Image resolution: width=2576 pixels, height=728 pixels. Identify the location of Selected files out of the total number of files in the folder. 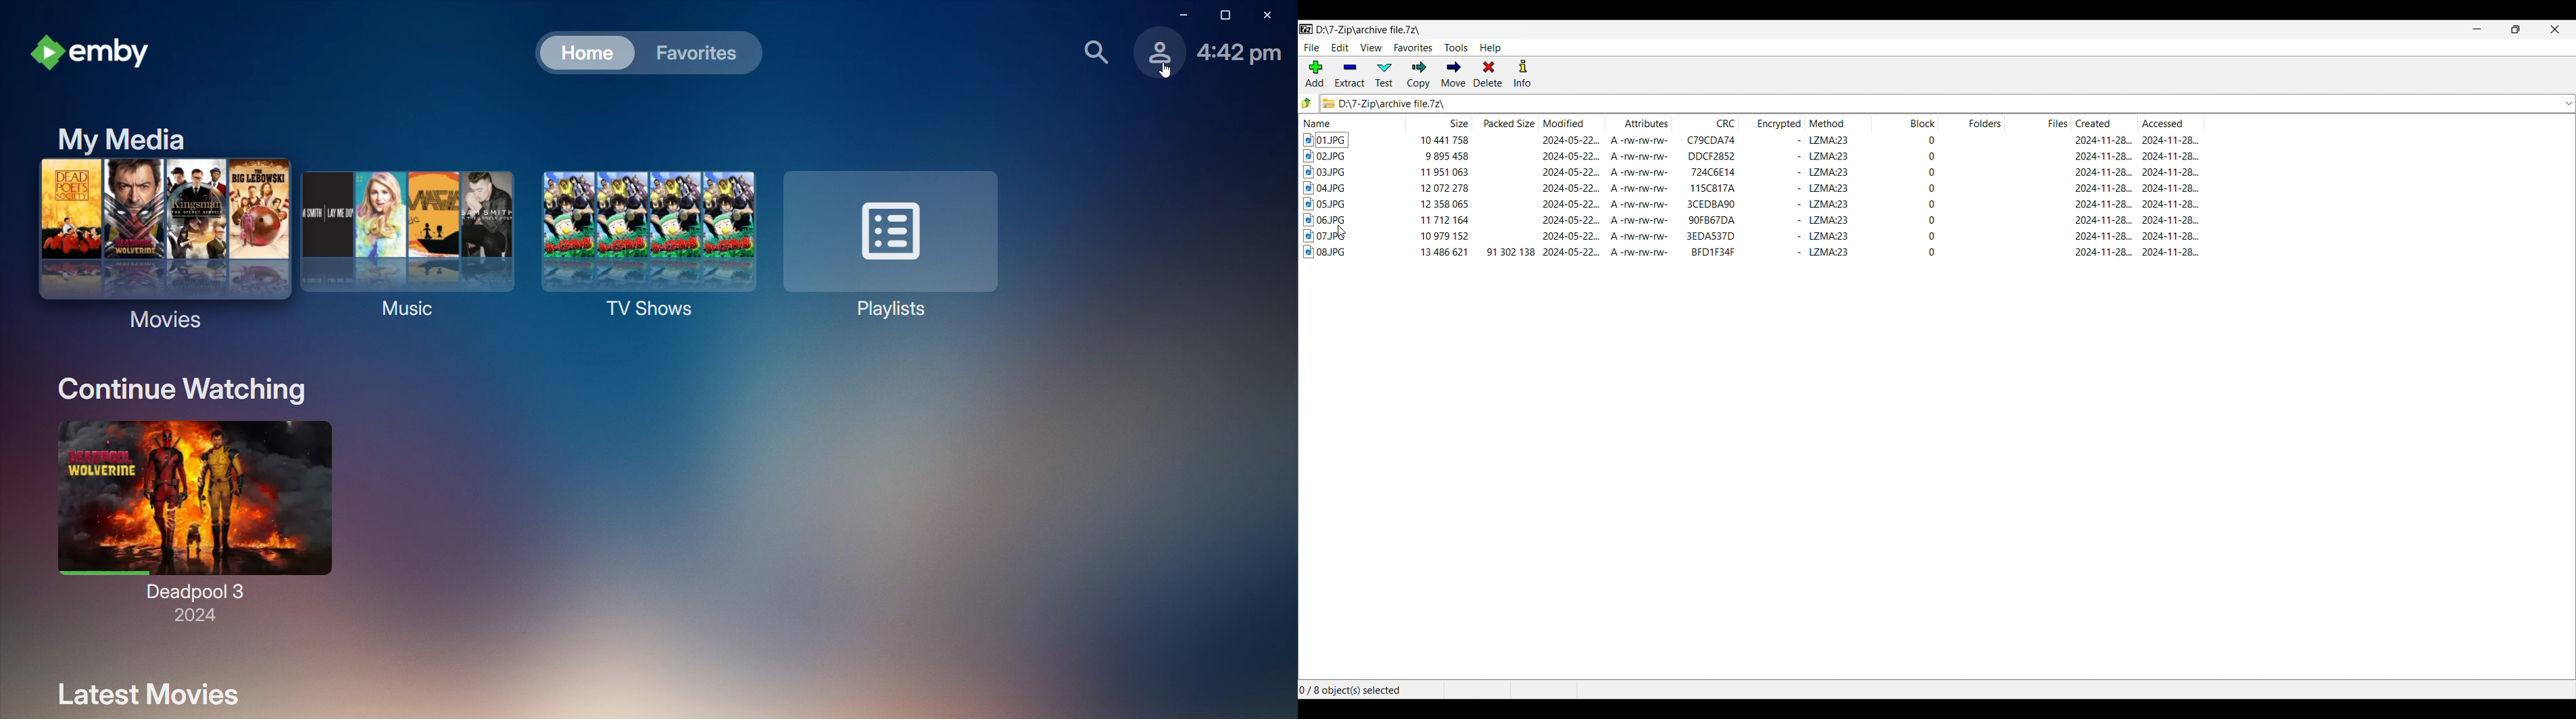
(1355, 690).